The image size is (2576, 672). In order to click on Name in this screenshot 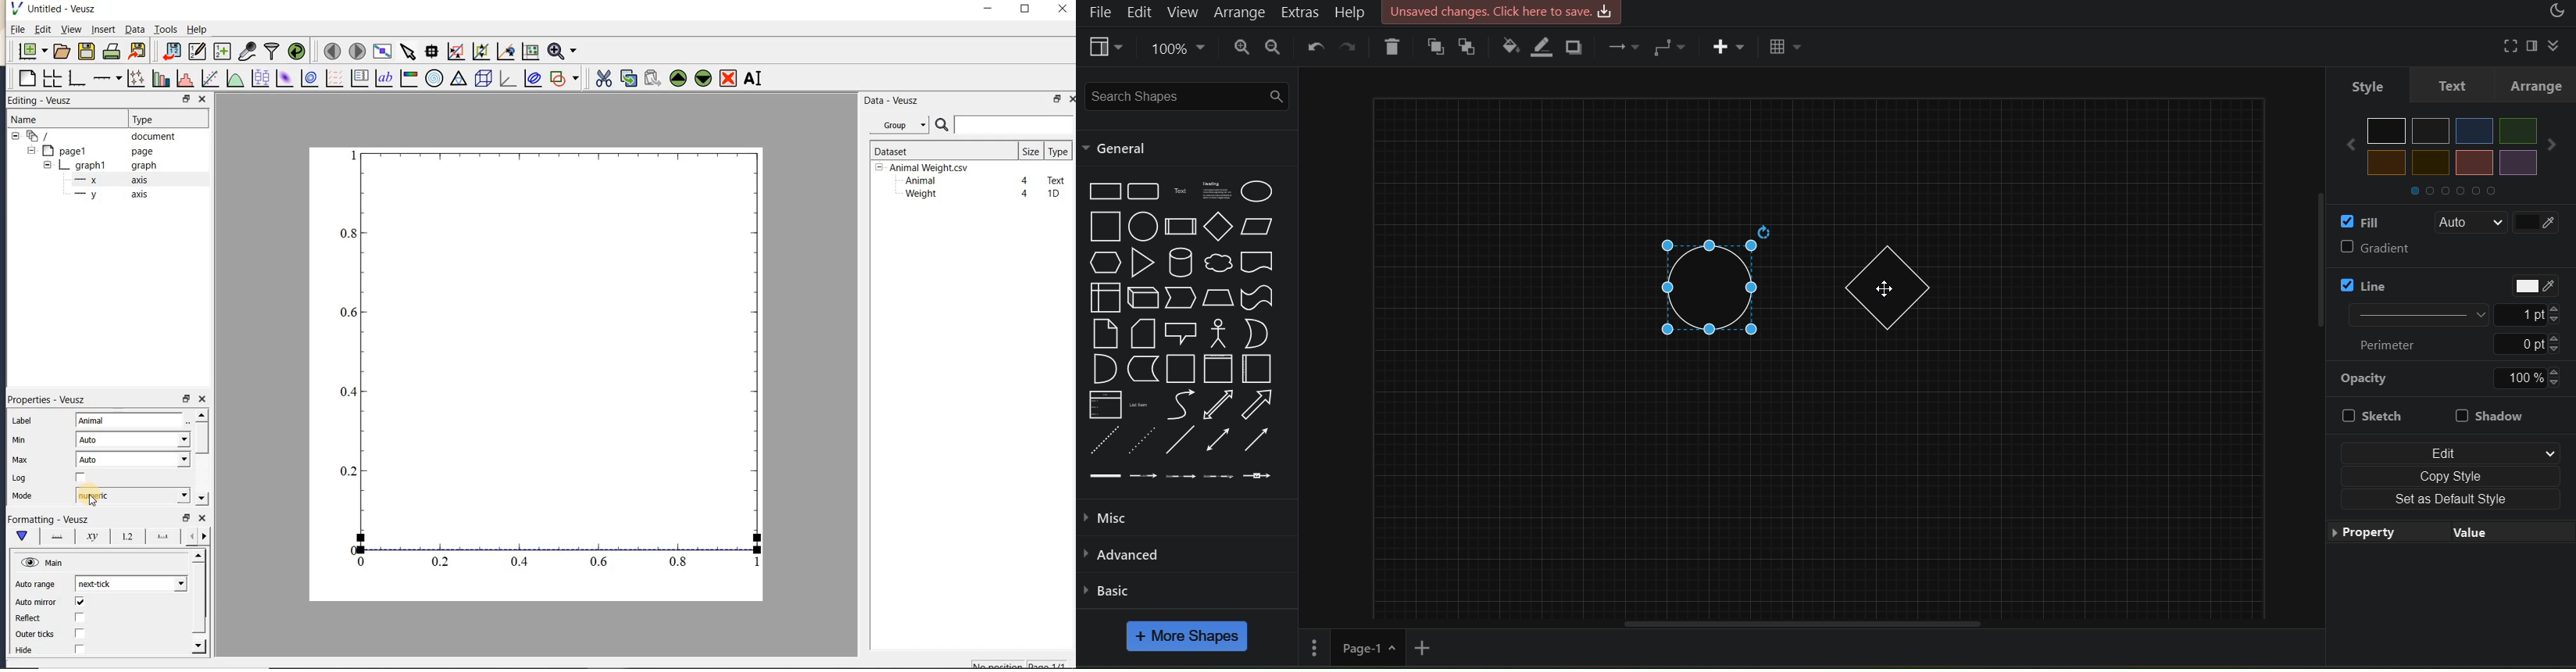, I will do `click(38, 119)`.